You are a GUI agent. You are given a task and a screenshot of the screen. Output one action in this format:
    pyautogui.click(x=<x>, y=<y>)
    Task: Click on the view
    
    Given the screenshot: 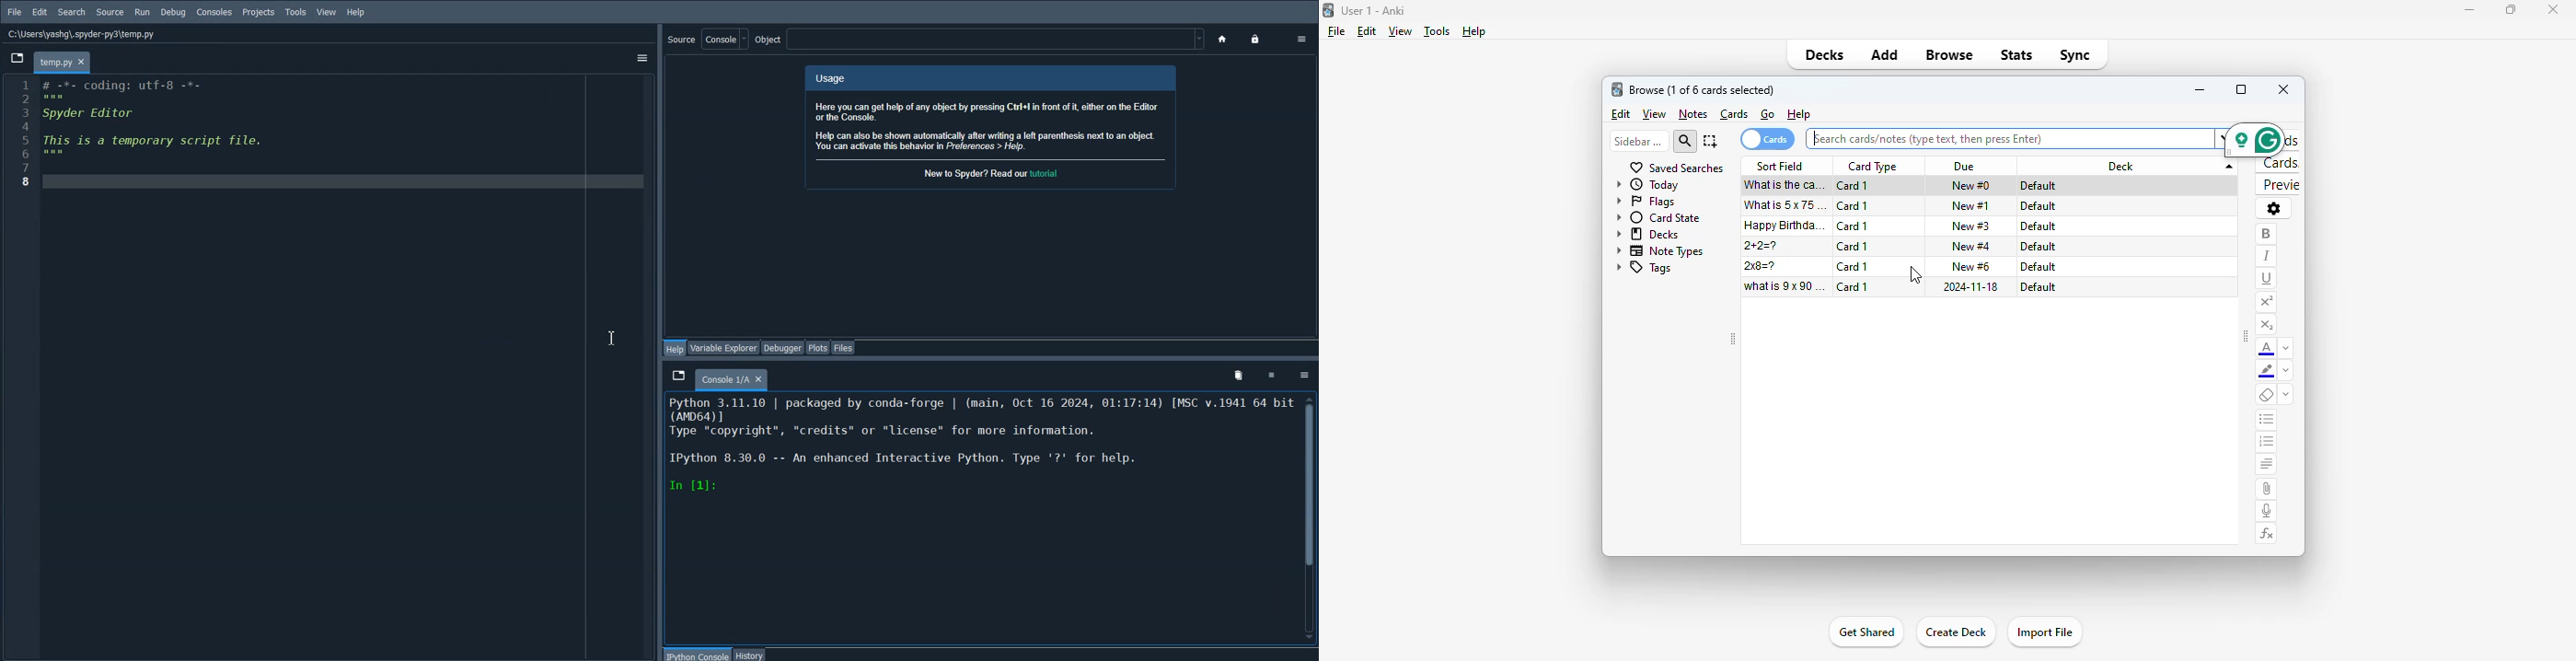 What is the action you would take?
    pyautogui.click(x=1654, y=114)
    